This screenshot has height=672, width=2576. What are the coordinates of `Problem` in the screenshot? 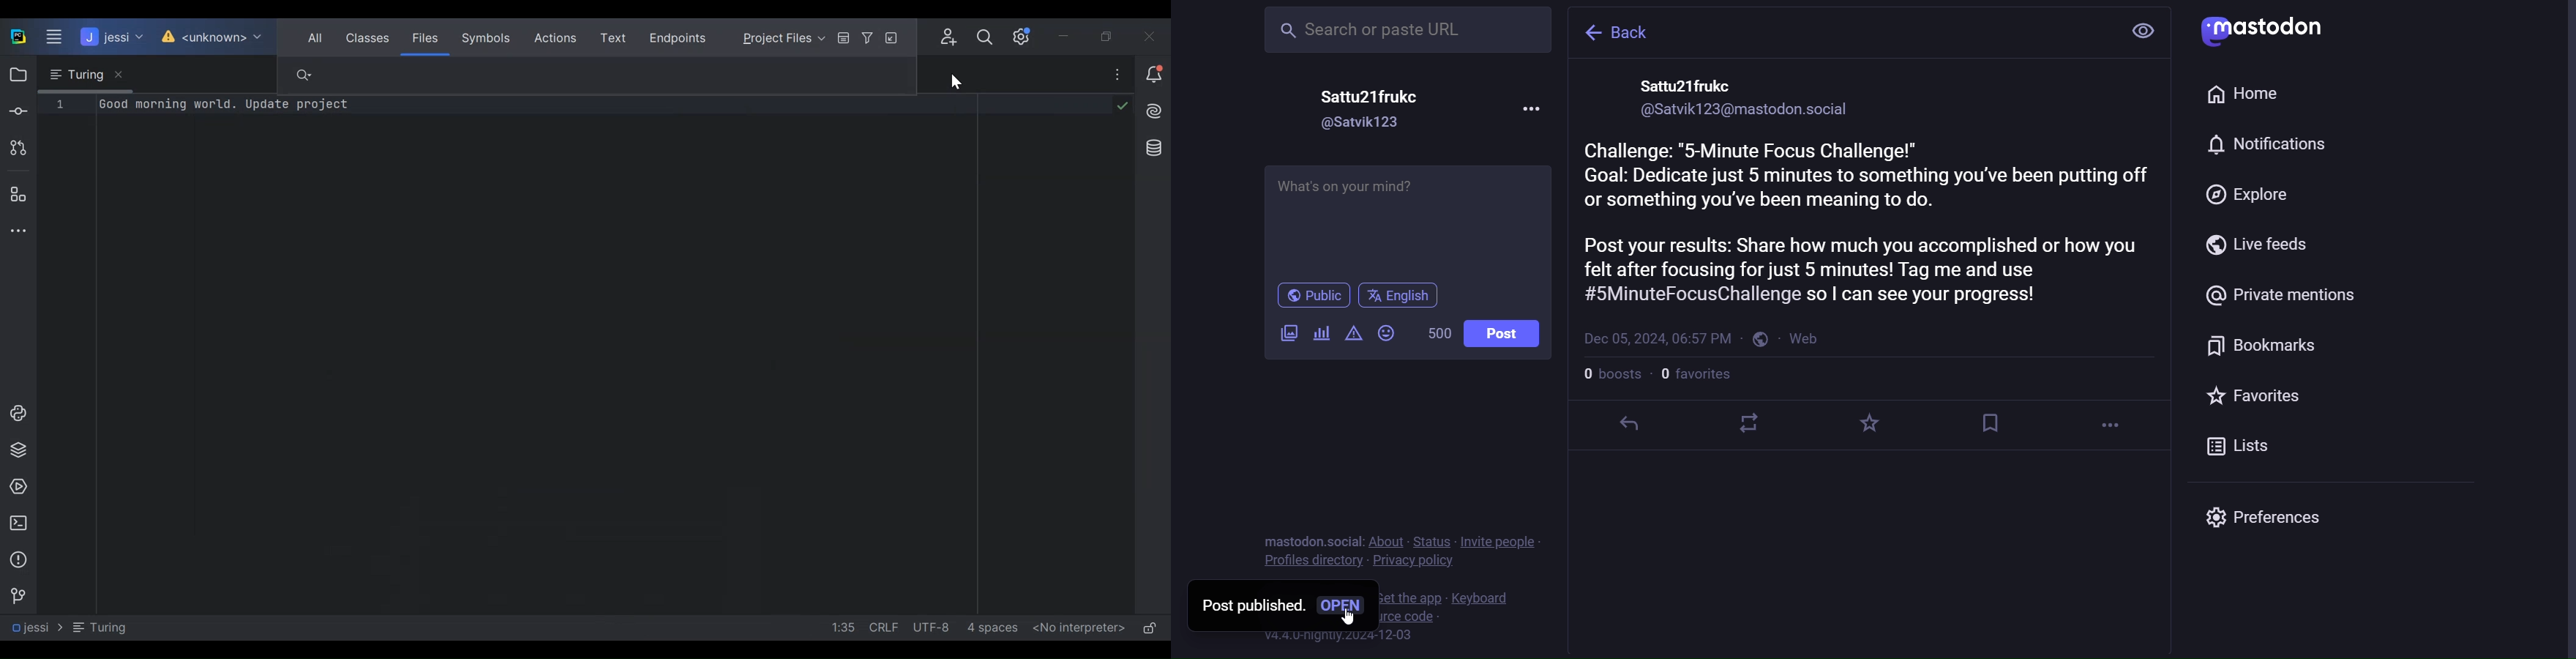 It's located at (17, 560).